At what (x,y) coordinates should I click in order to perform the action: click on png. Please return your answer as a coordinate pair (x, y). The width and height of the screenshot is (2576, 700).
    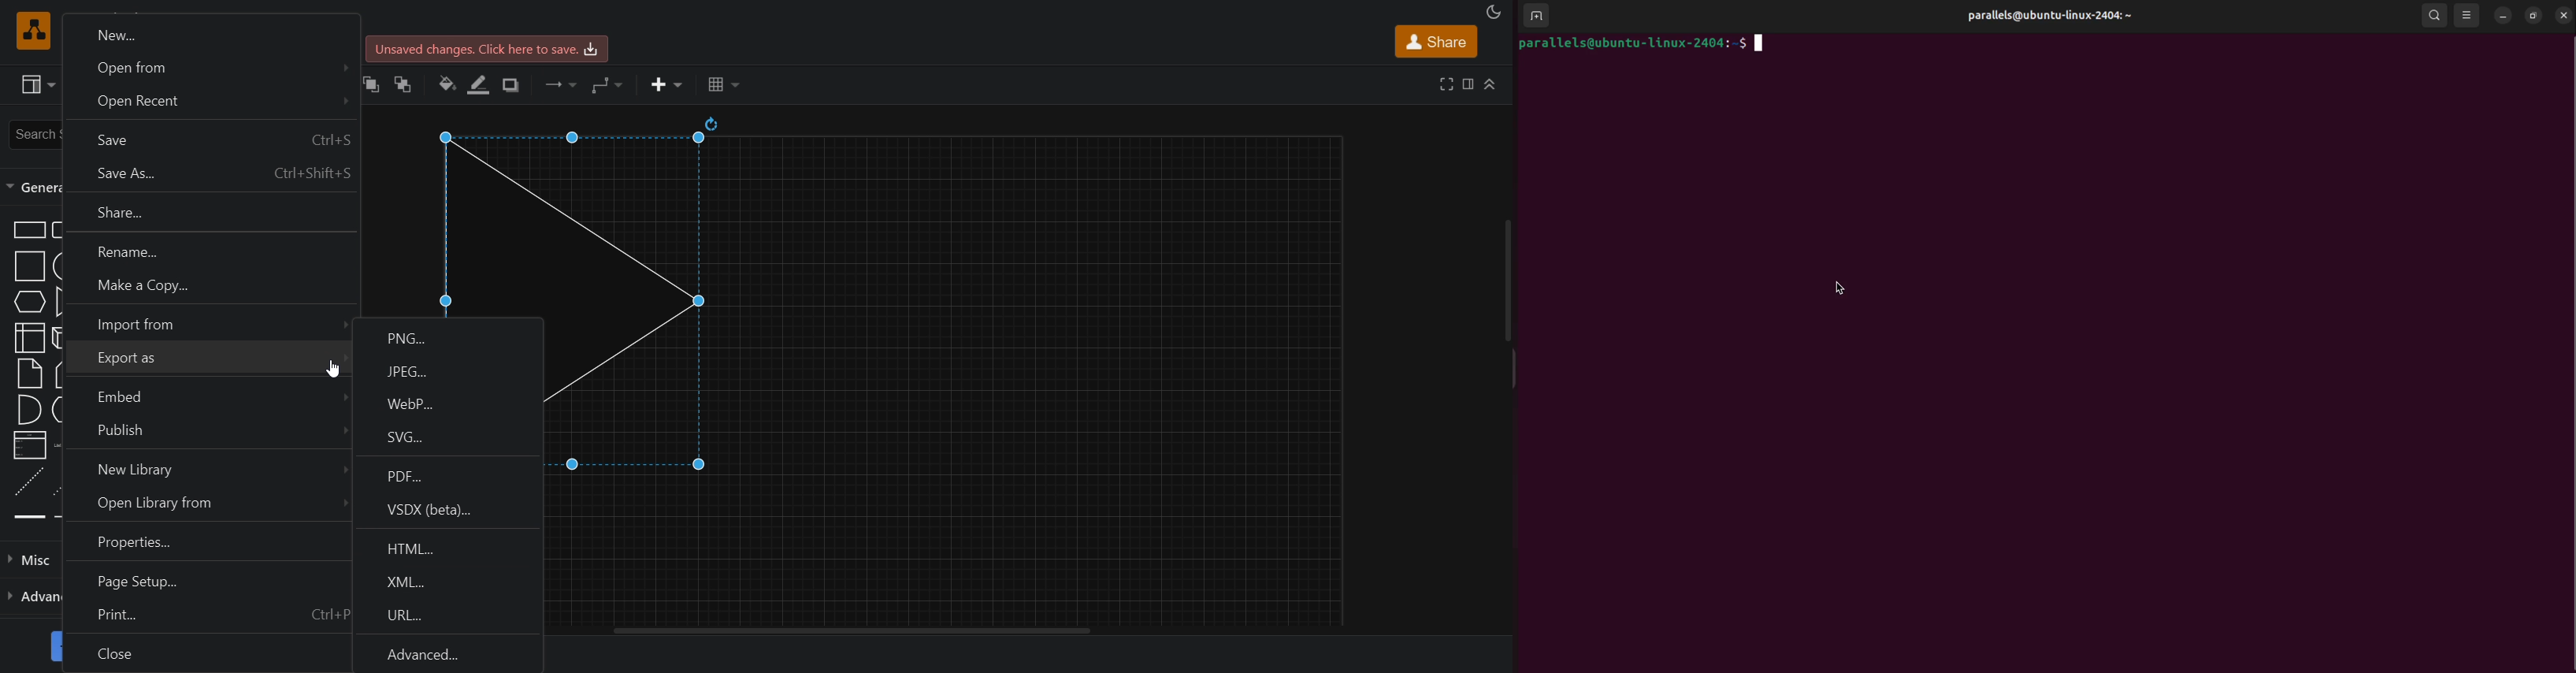
    Looking at the image, I should click on (449, 334).